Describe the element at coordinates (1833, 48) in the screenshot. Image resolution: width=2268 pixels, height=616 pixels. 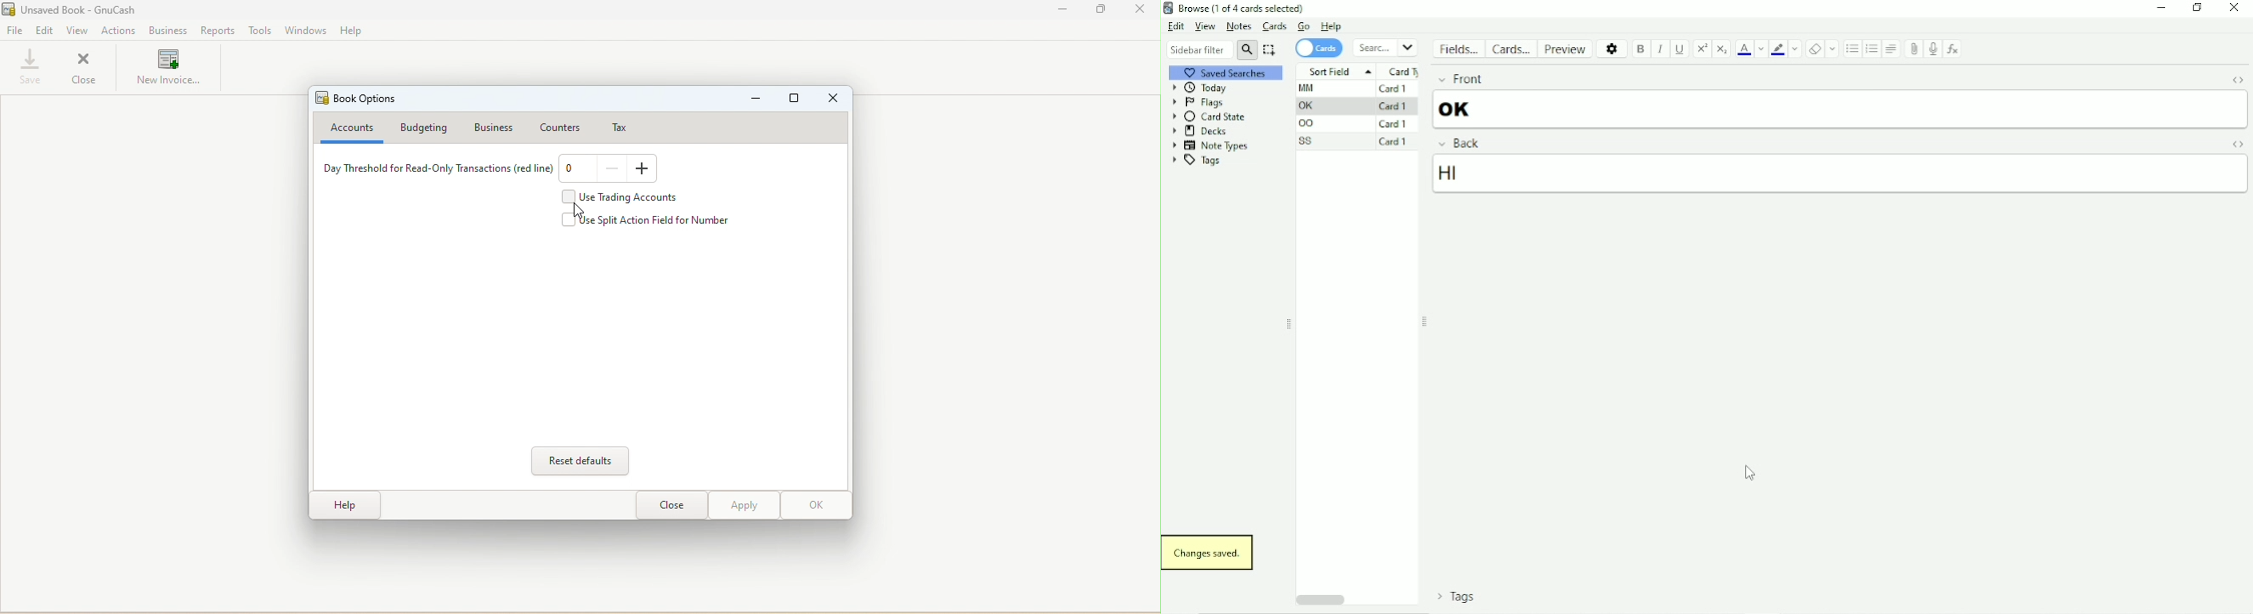
I see `Select formatting to remove` at that location.